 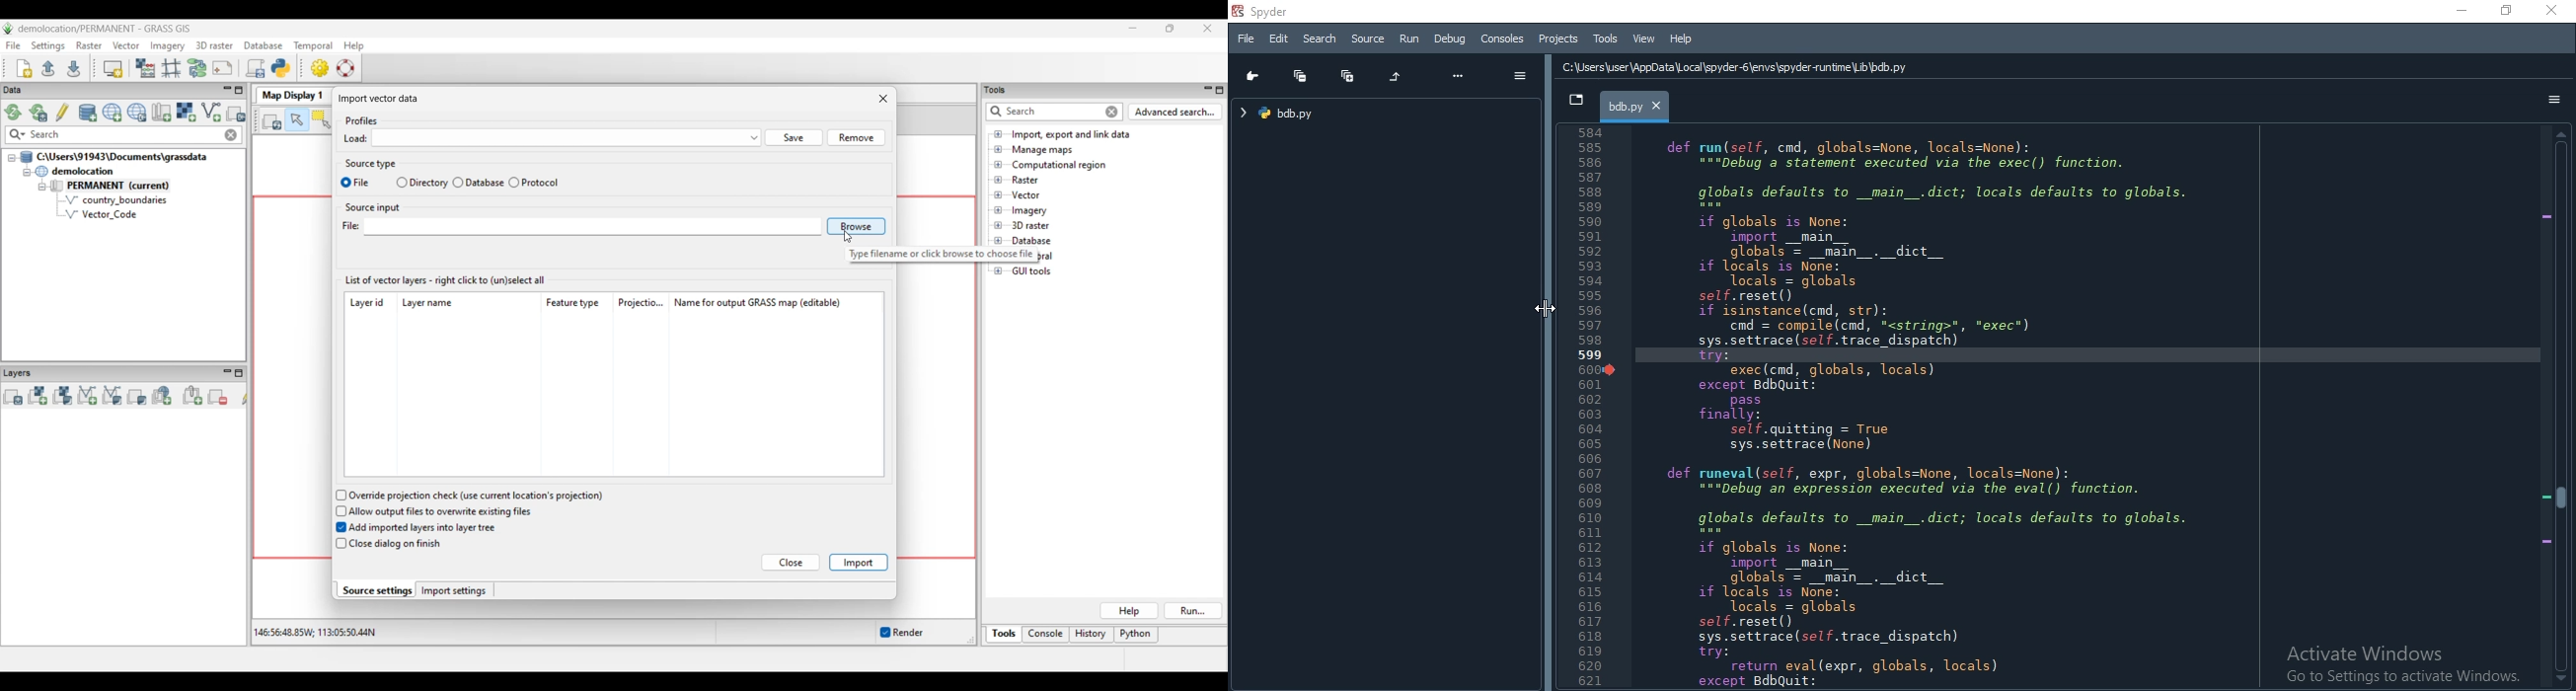 What do you see at coordinates (1409, 38) in the screenshot?
I see `Run` at bounding box center [1409, 38].